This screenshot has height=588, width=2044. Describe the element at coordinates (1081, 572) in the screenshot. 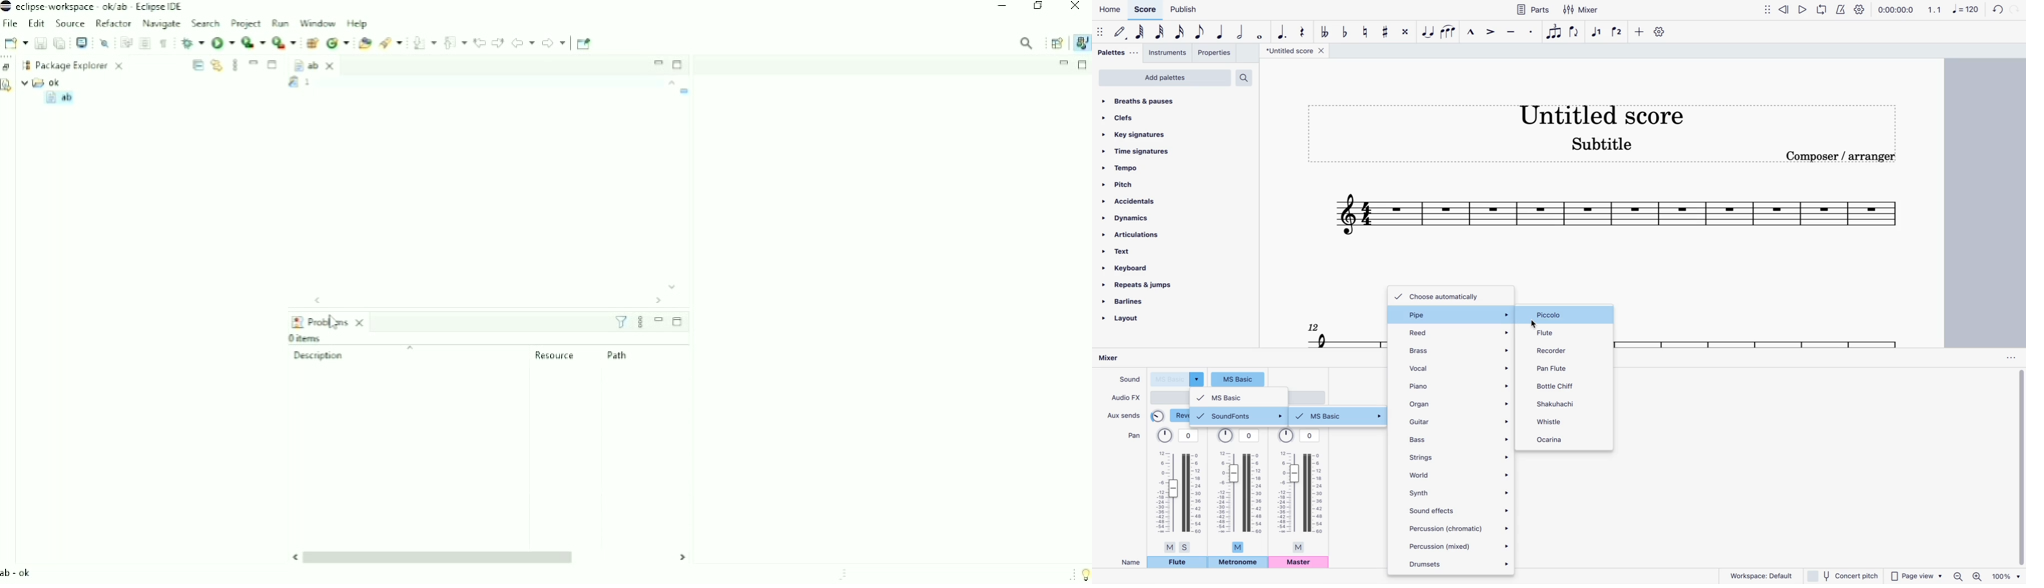

I see `Tip of the day` at that location.